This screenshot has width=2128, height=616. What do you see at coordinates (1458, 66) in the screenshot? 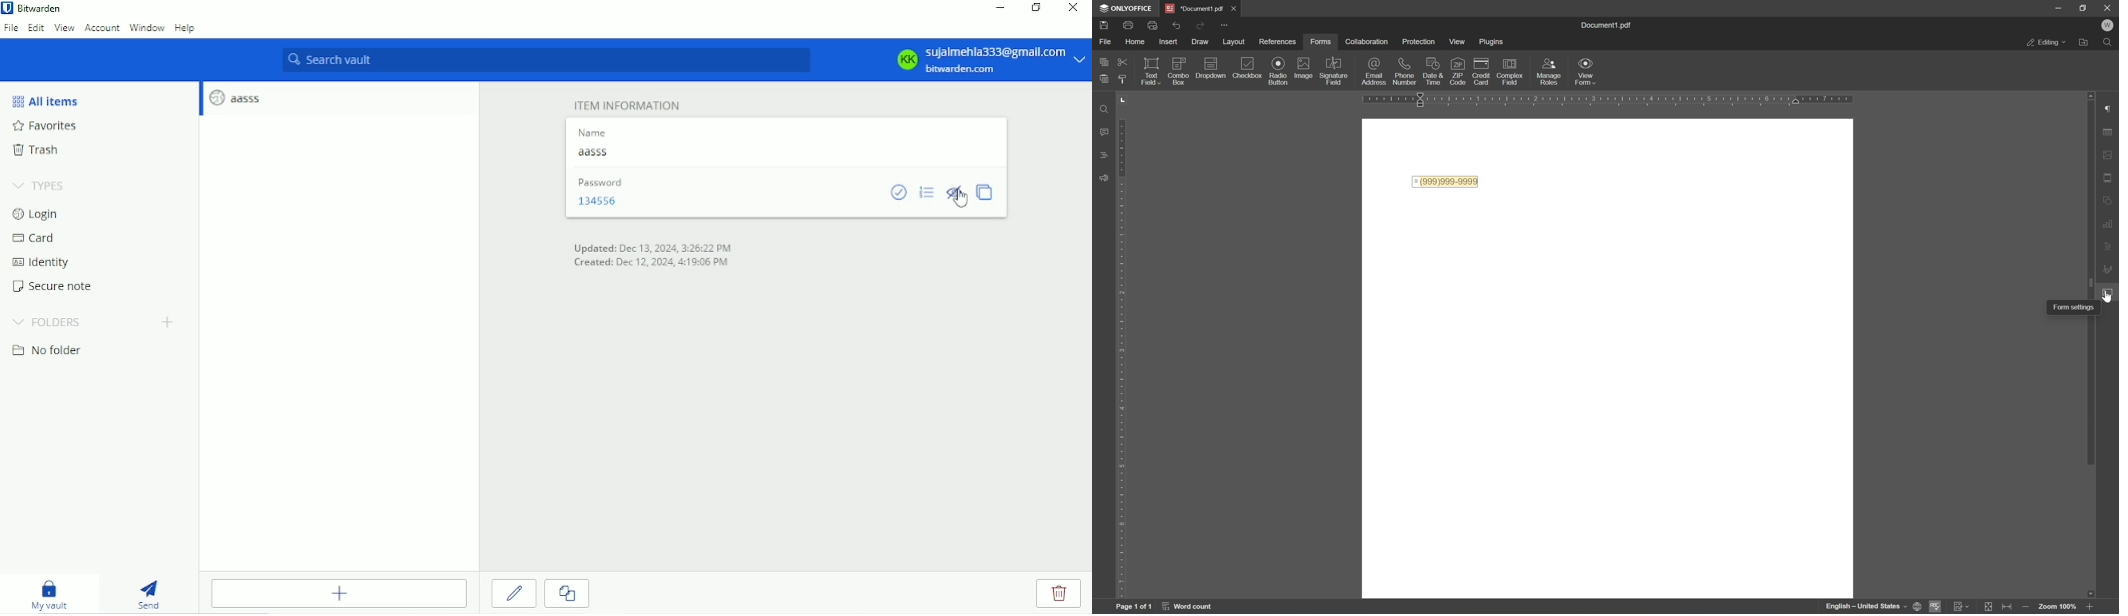
I see `icon` at bounding box center [1458, 66].